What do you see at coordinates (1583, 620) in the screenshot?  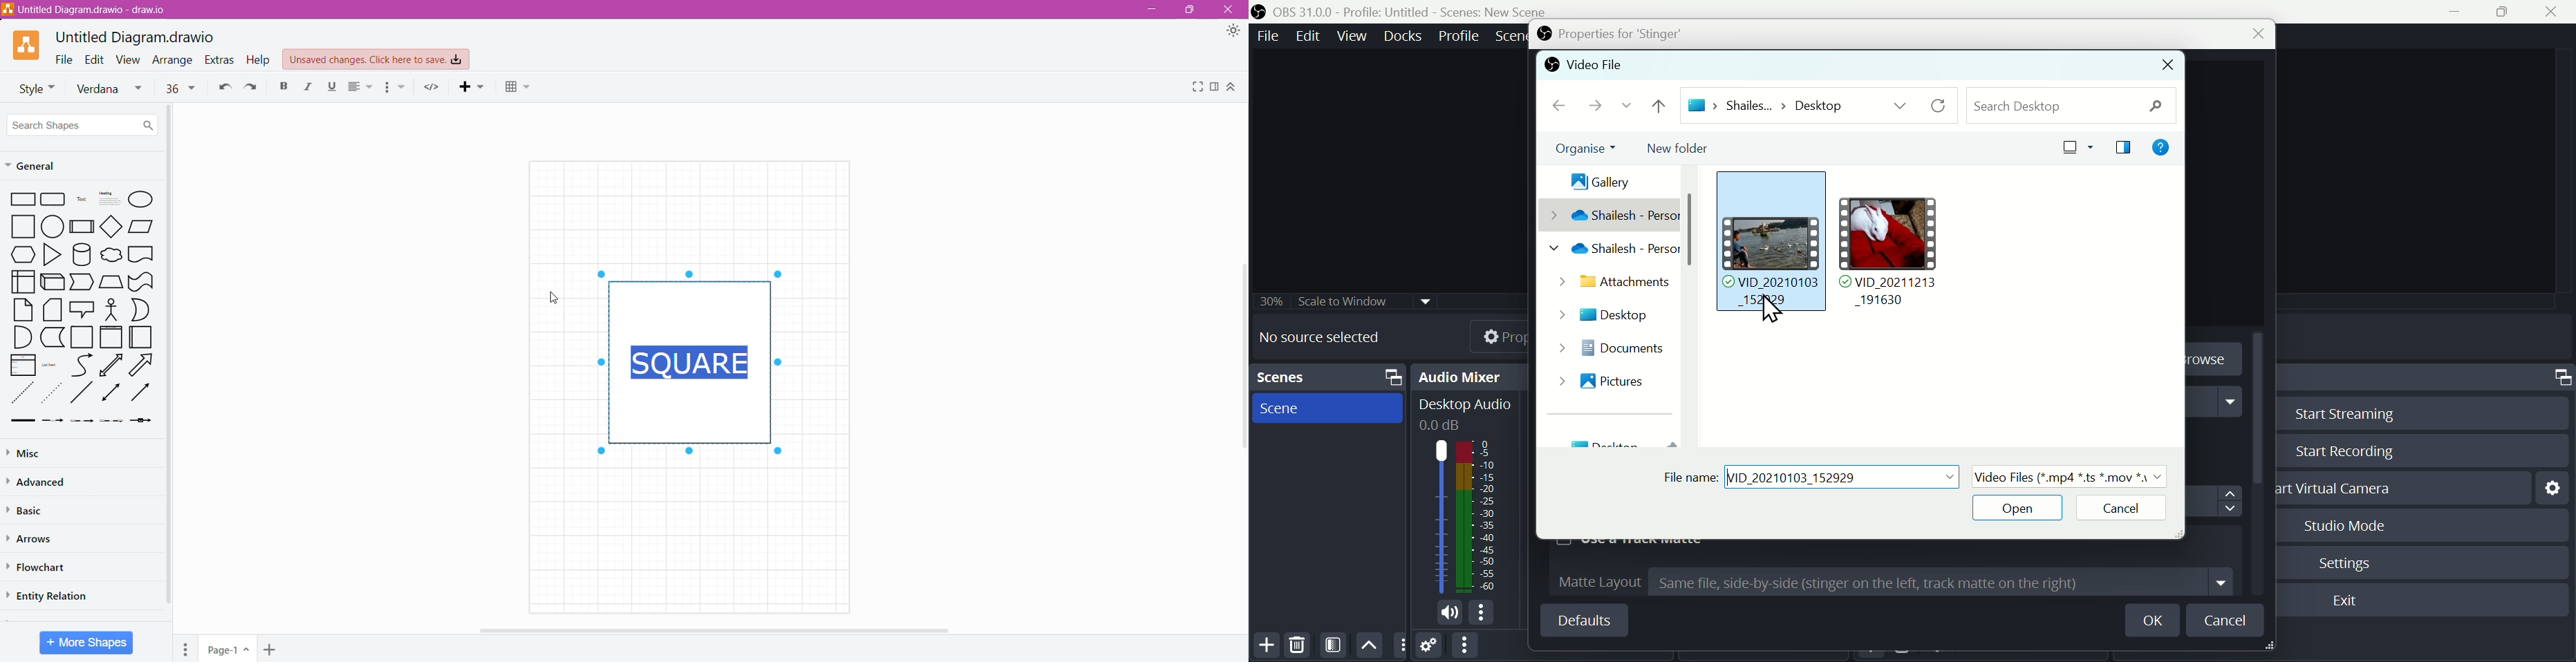 I see `Default` at bounding box center [1583, 620].